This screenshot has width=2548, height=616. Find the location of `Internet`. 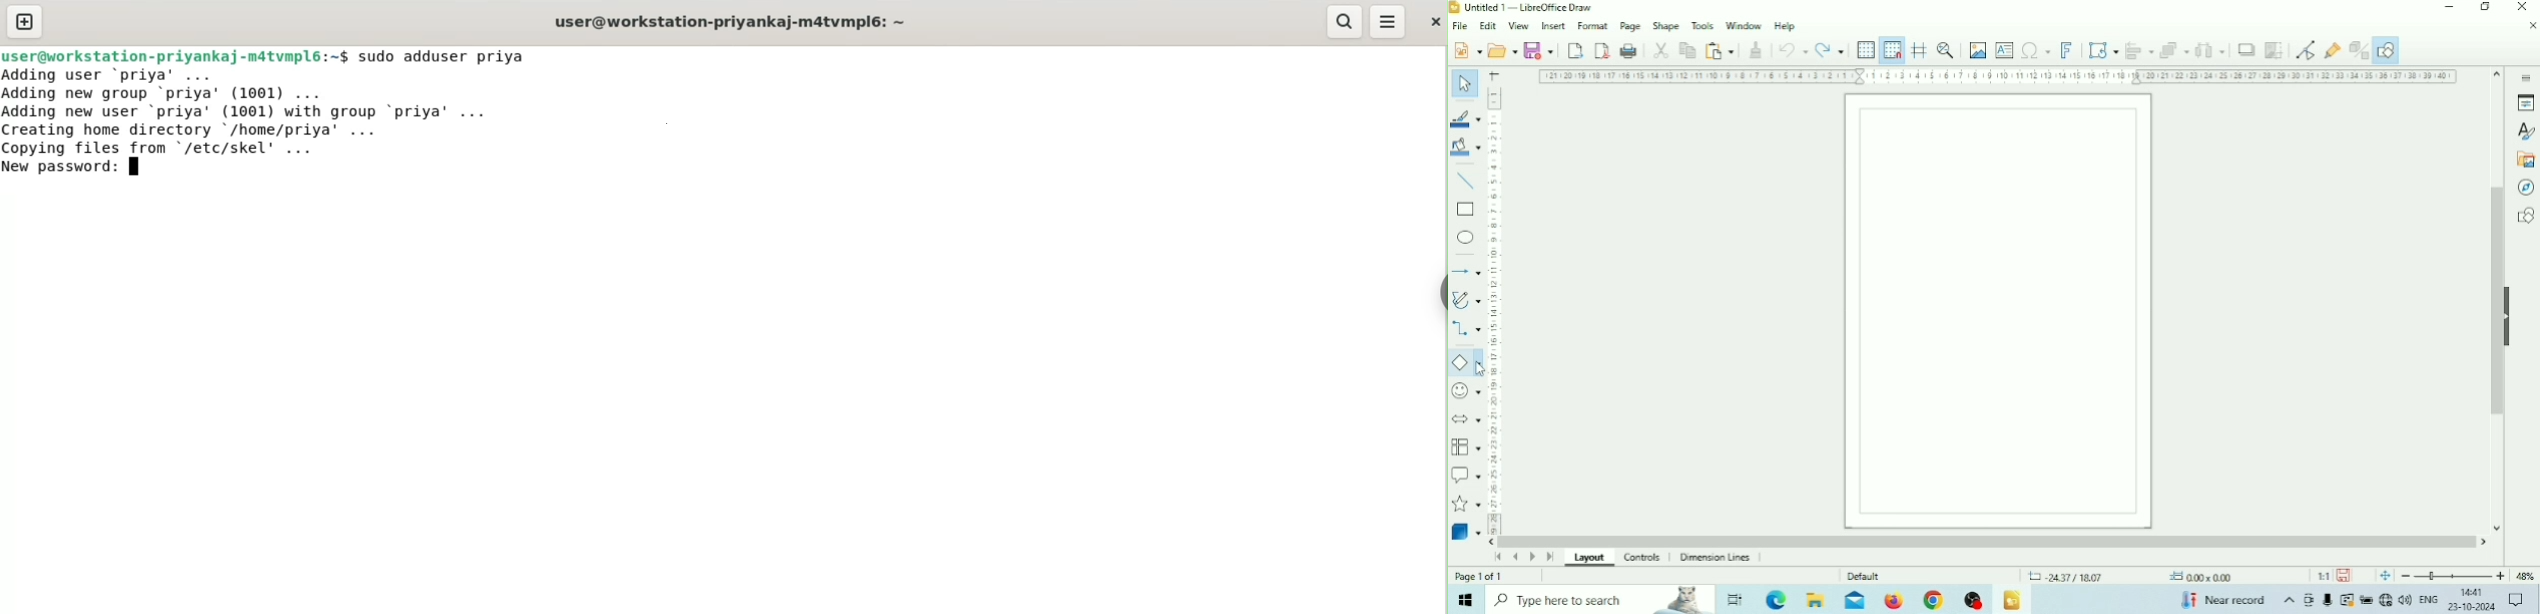

Internet is located at coordinates (2388, 600).